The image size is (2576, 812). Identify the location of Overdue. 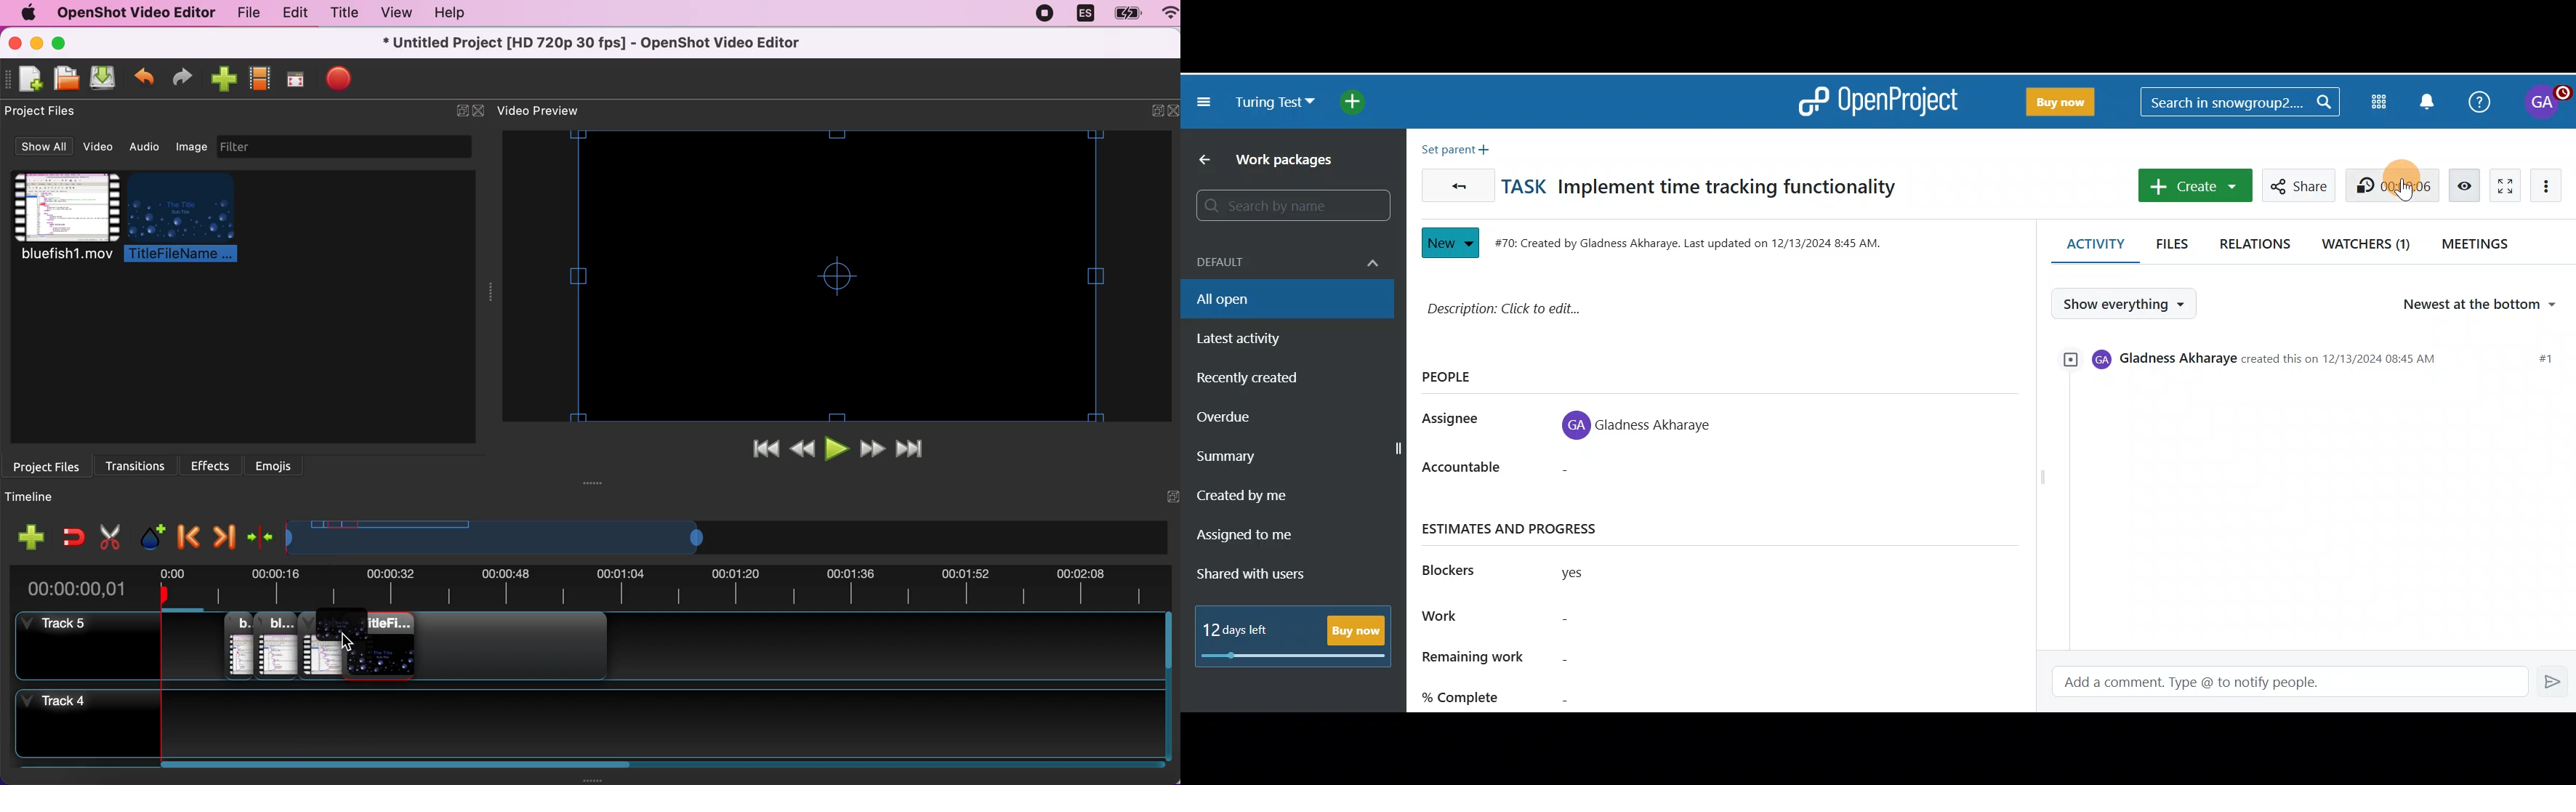
(1263, 422).